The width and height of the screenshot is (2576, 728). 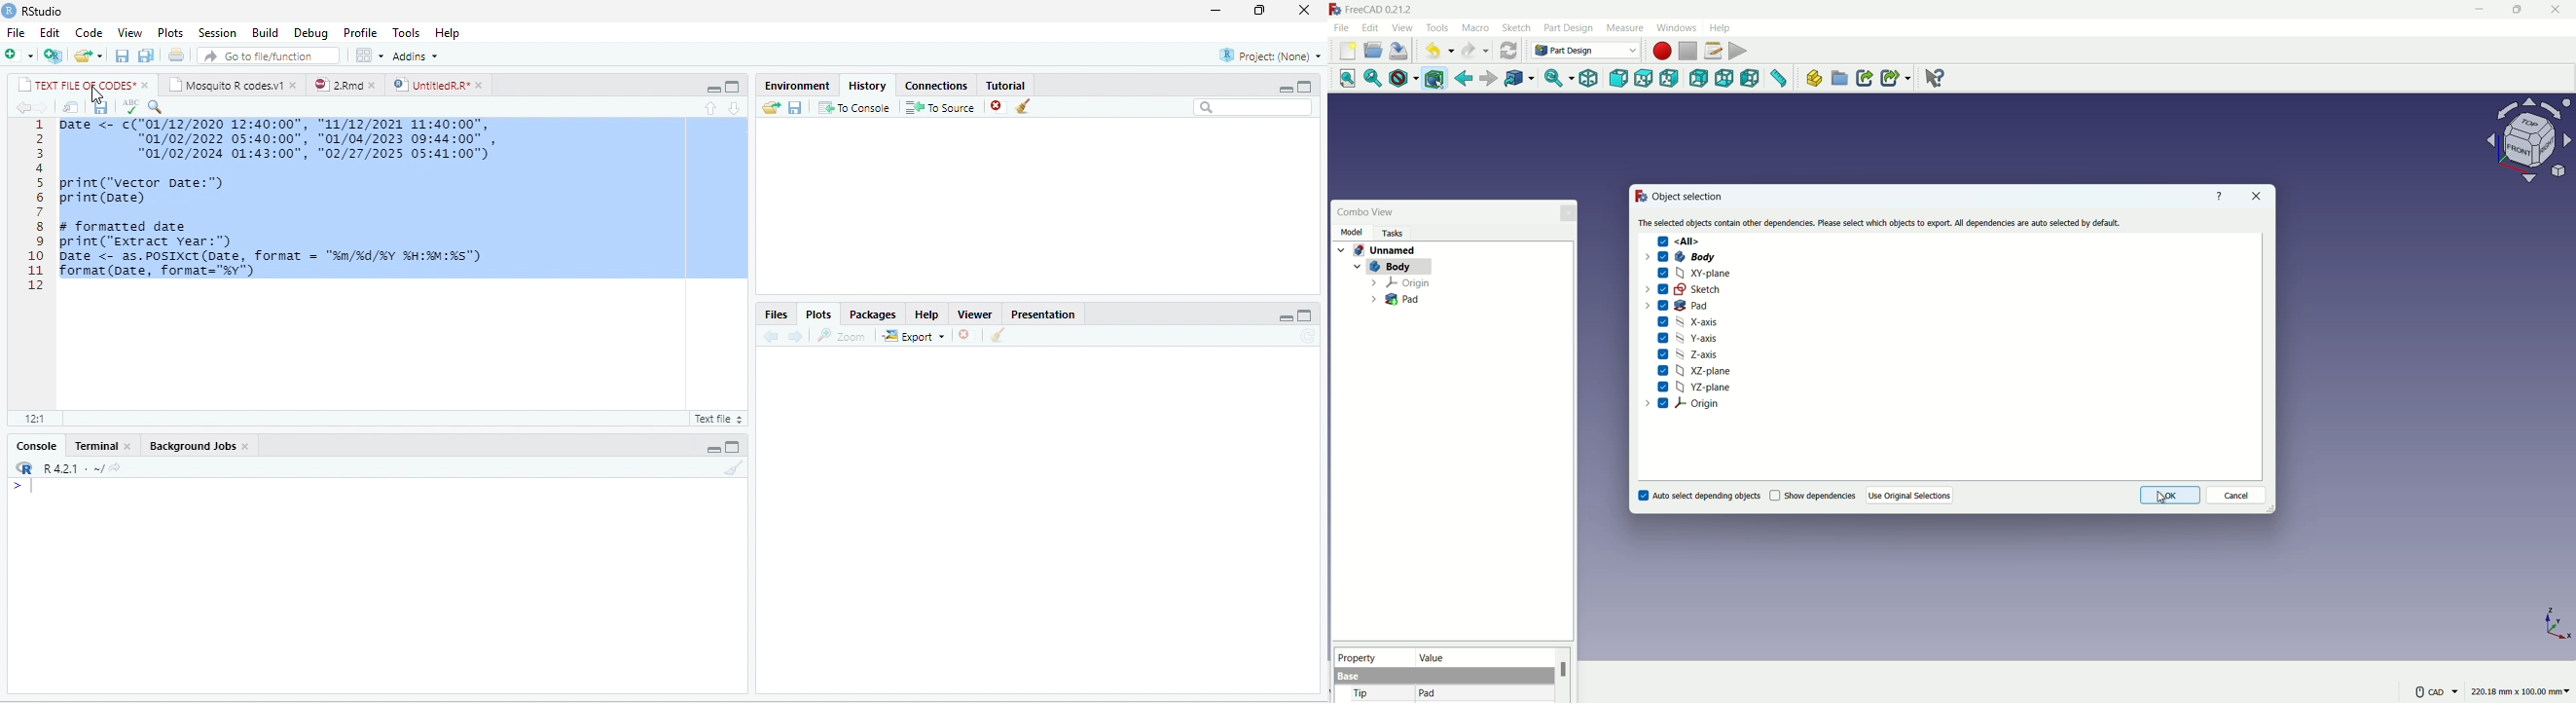 What do you see at coordinates (853, 107) in the screenshot?
I see `To Console` at bounding box center [853, 107].